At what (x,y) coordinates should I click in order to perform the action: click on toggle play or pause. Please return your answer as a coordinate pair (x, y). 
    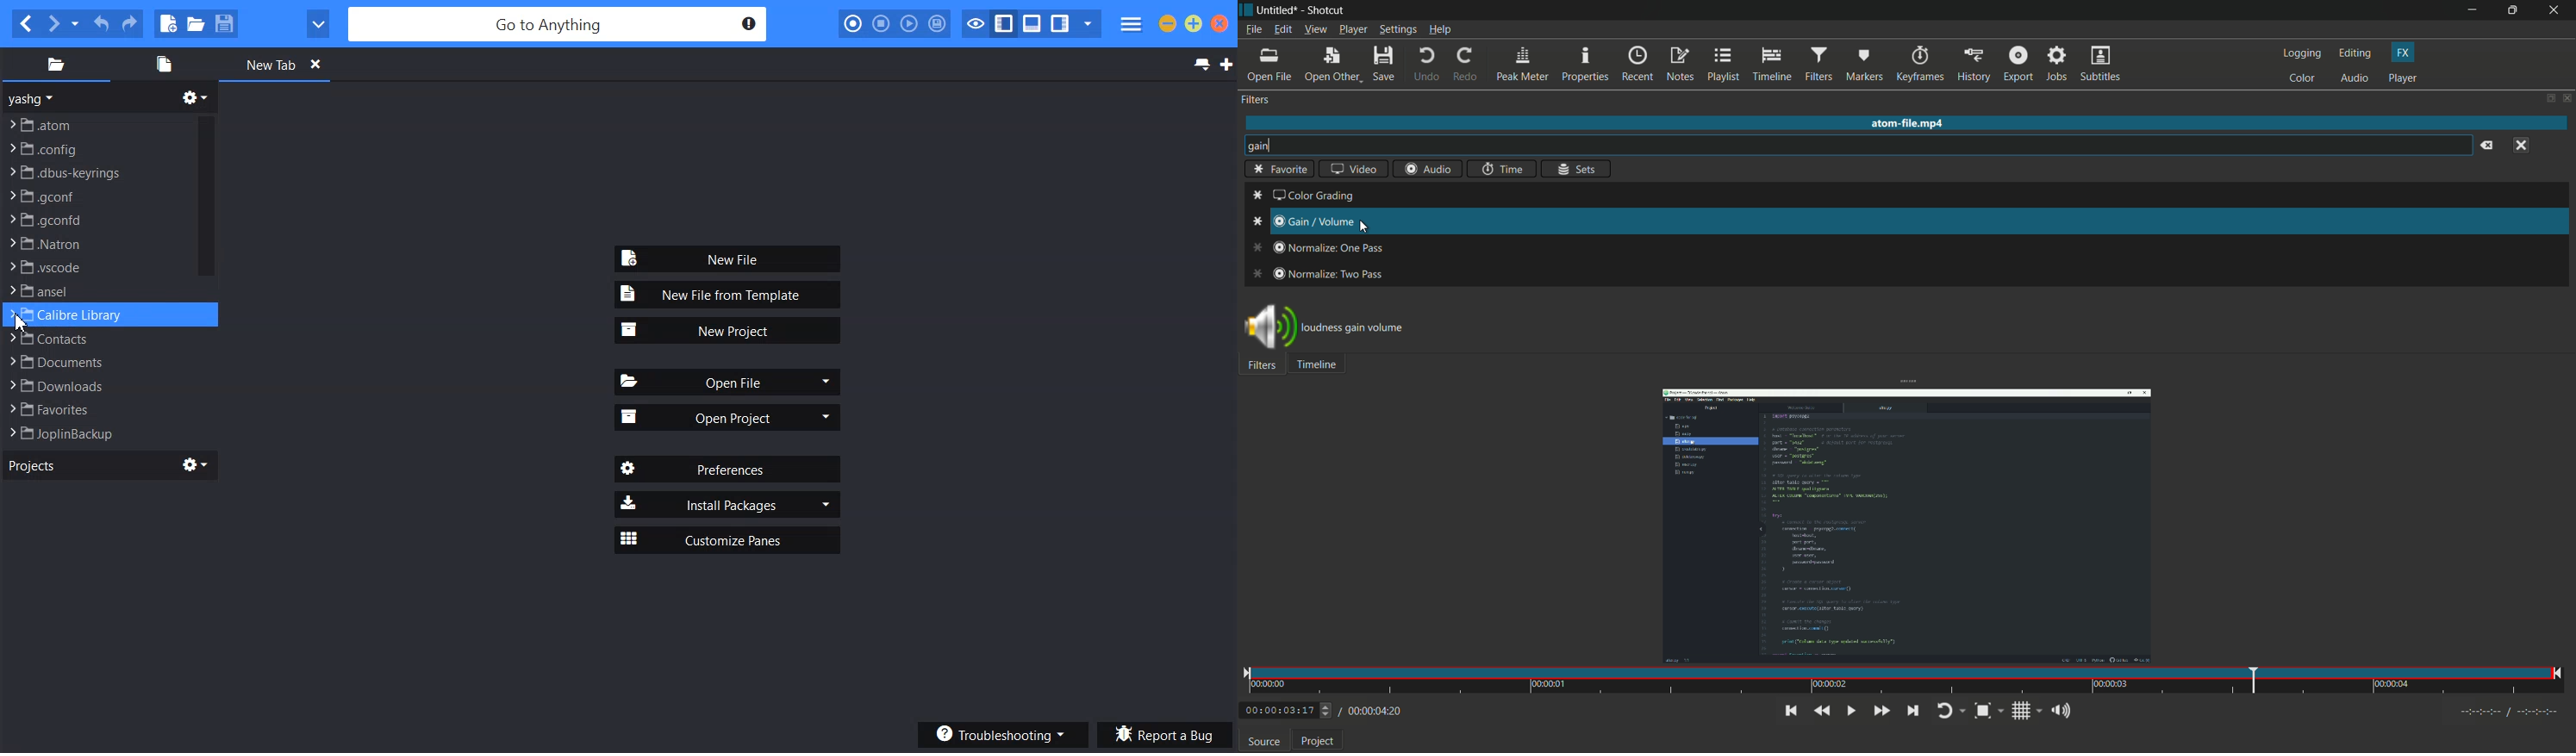
    Looking at the image, I should click on (1851, 711).